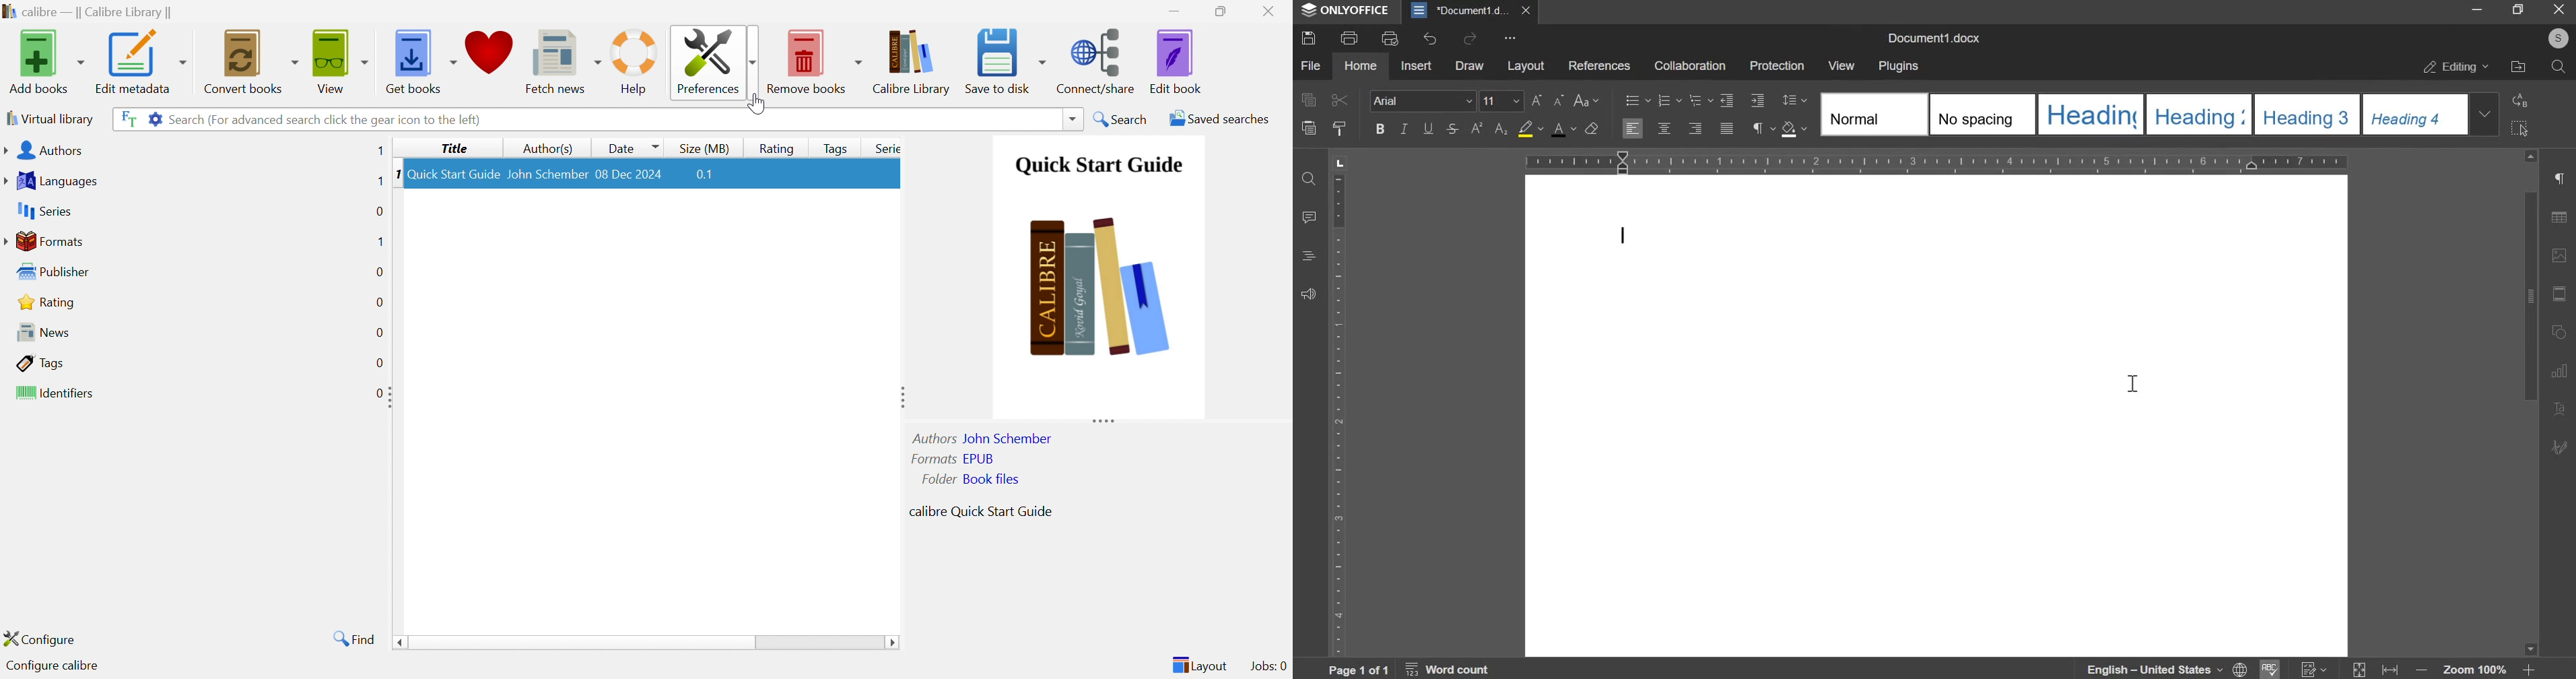 This screenshot has width=2576, height=700. Describe the element at coordinates (1530, 130) in the screenshot. I see `fill color` at that location.